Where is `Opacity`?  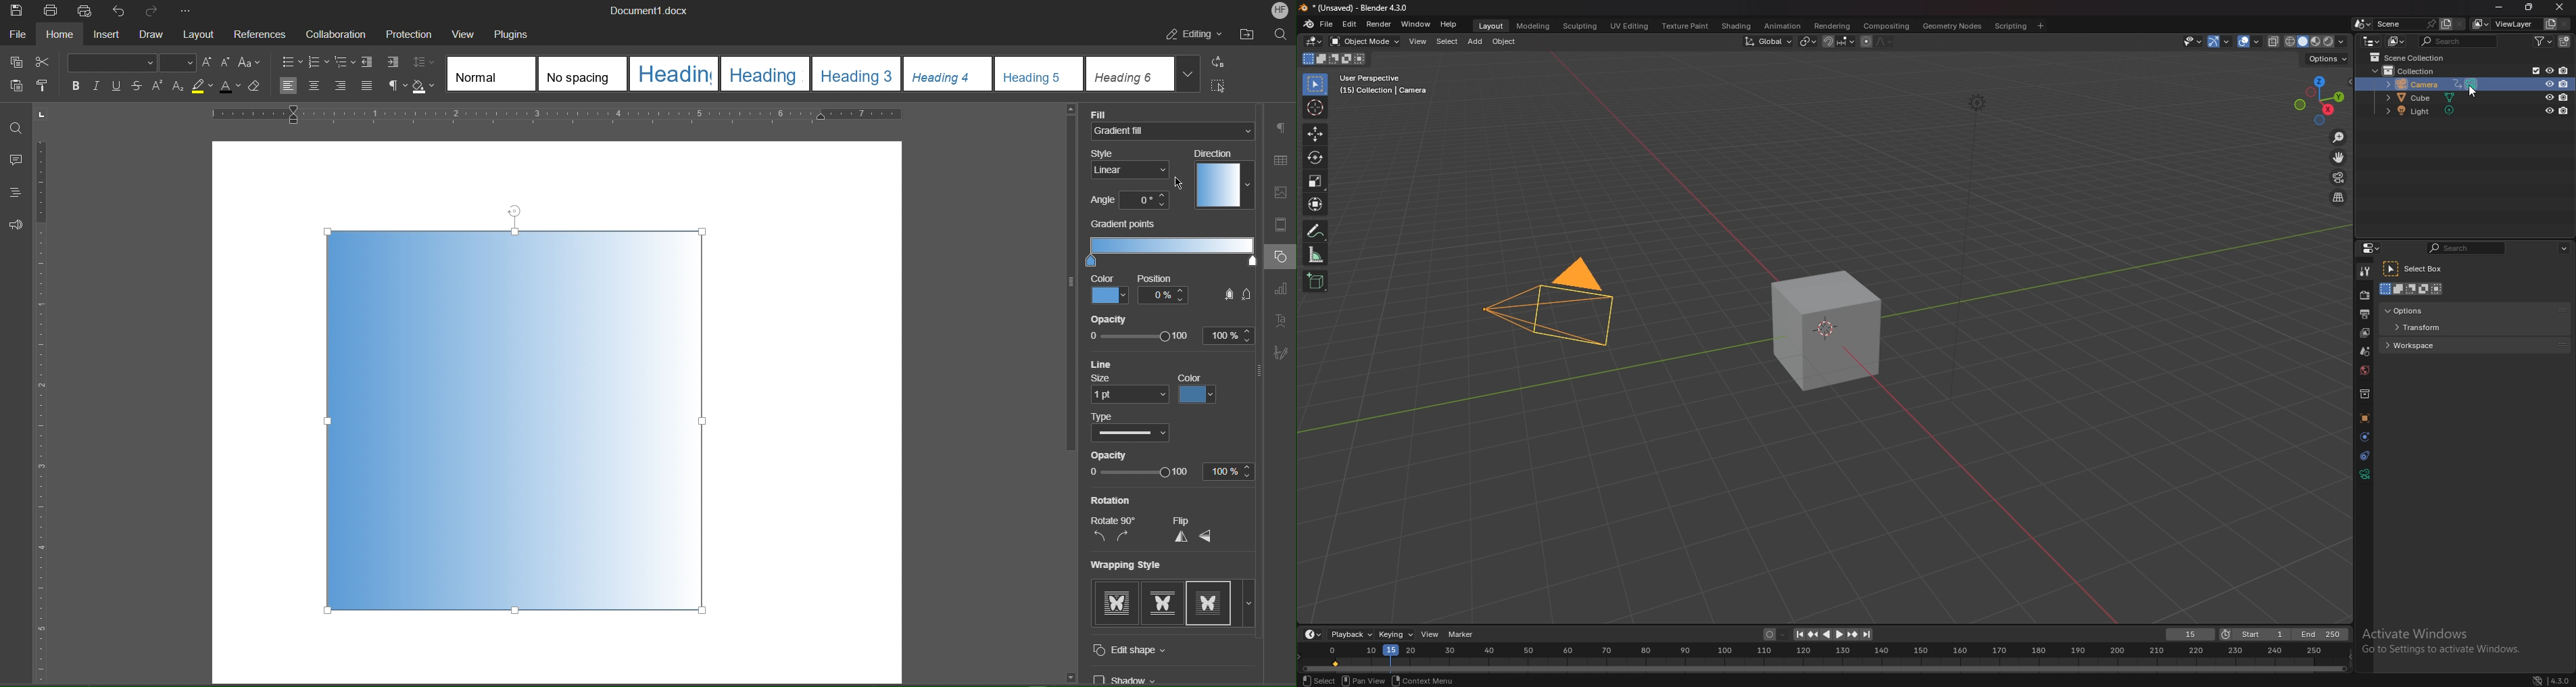
Opacity is located at coordinates (1117, 456).